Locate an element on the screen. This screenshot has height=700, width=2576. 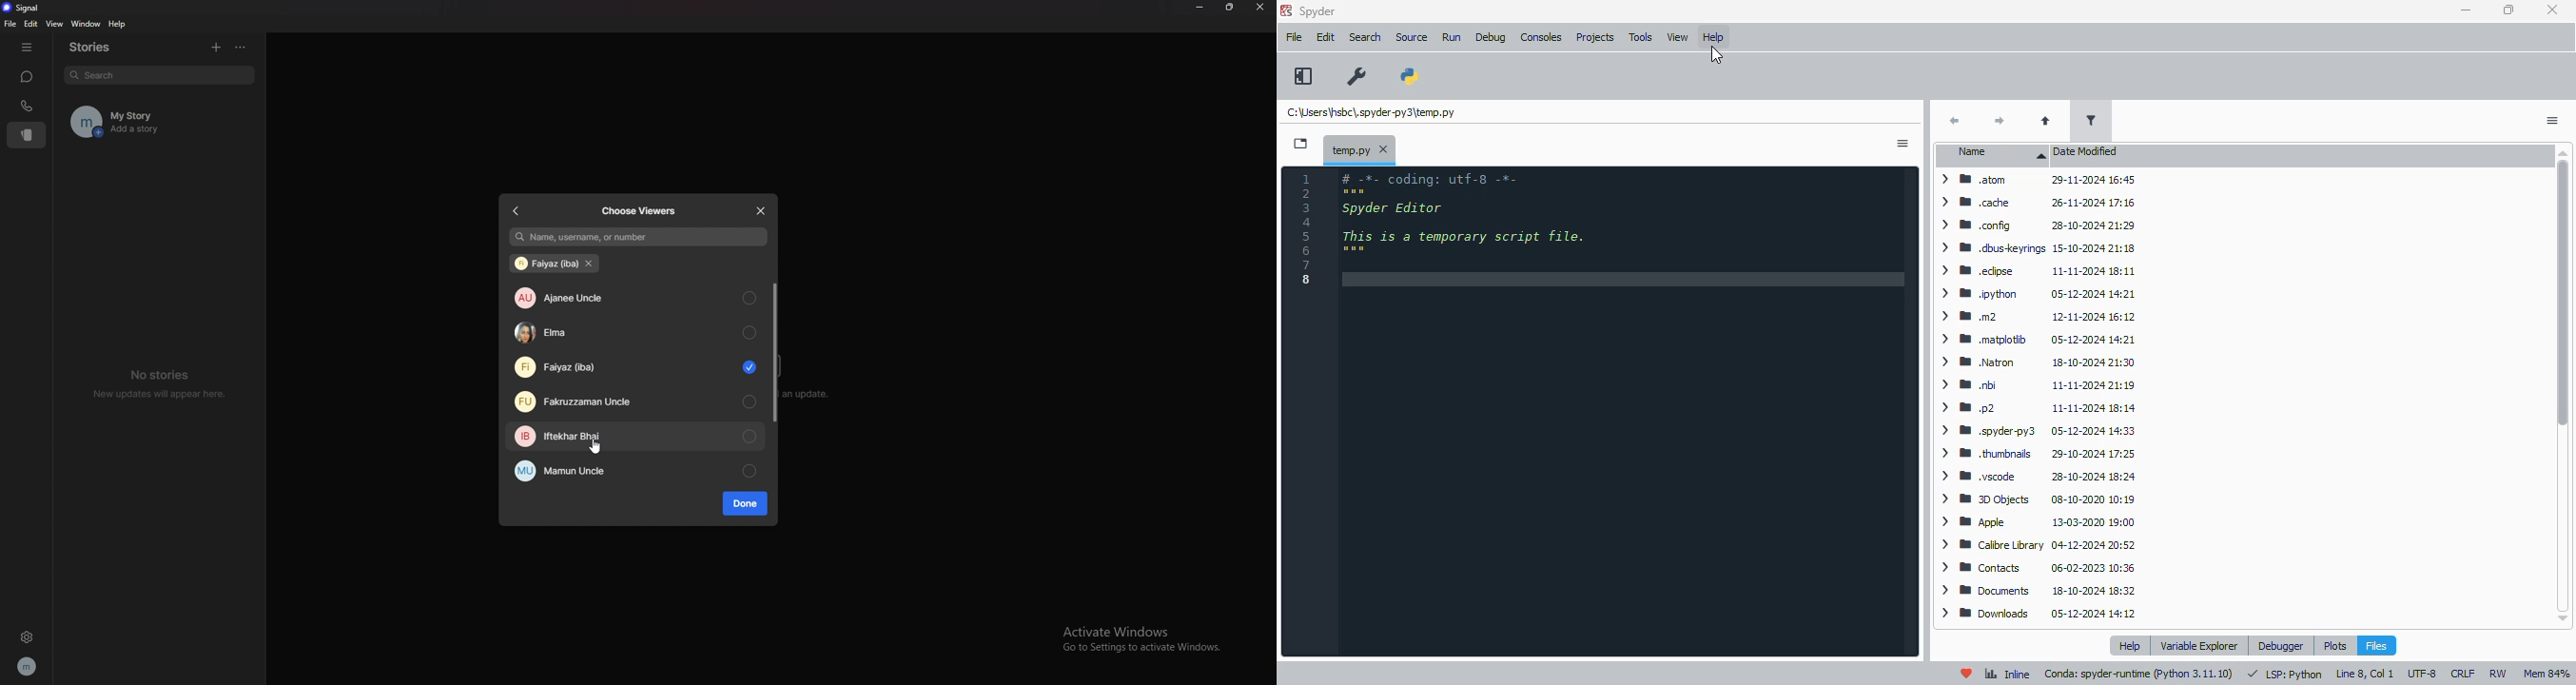
debugger is located at coordinates (2282, 646).